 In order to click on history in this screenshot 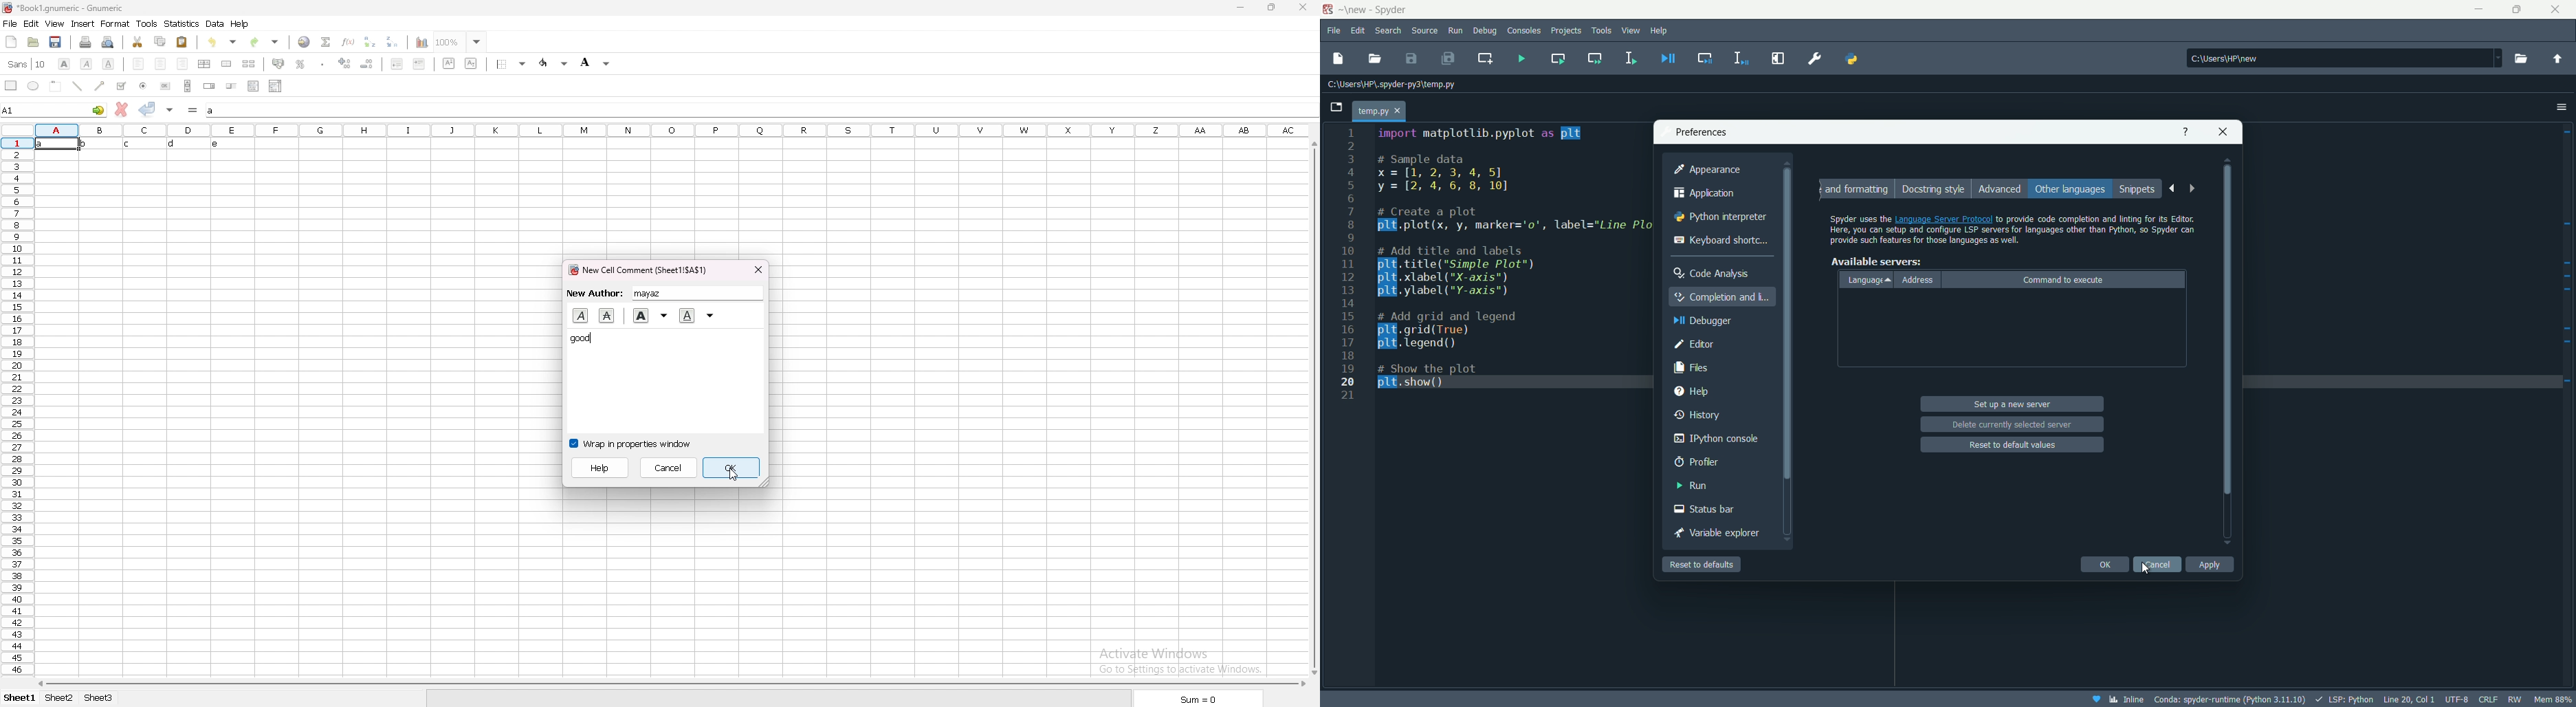, I will do `click(1699, 414)`.